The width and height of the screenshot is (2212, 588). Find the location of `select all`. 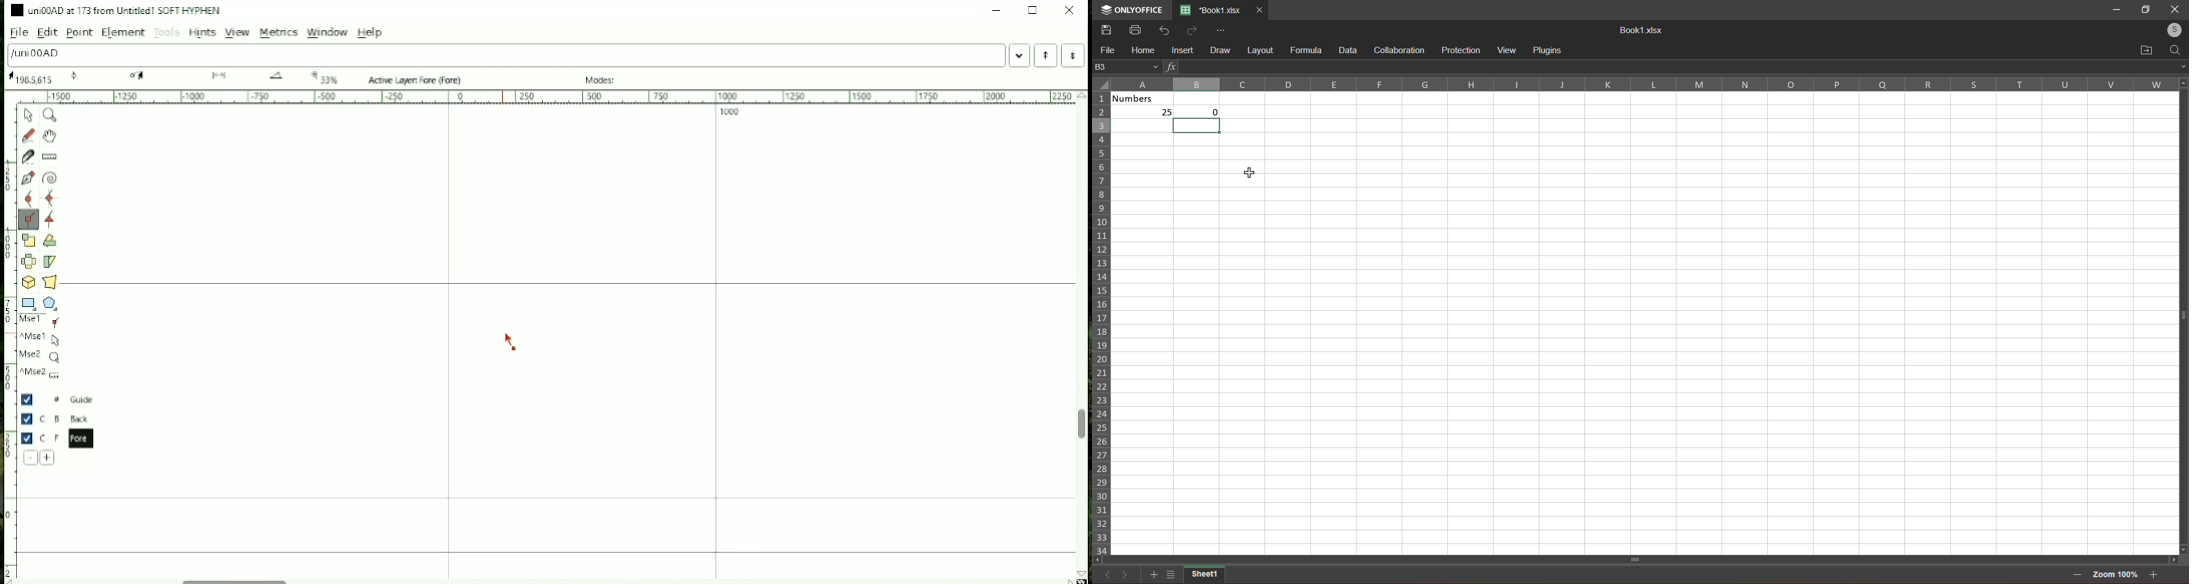

select all is located at coordinates (1102, 87).